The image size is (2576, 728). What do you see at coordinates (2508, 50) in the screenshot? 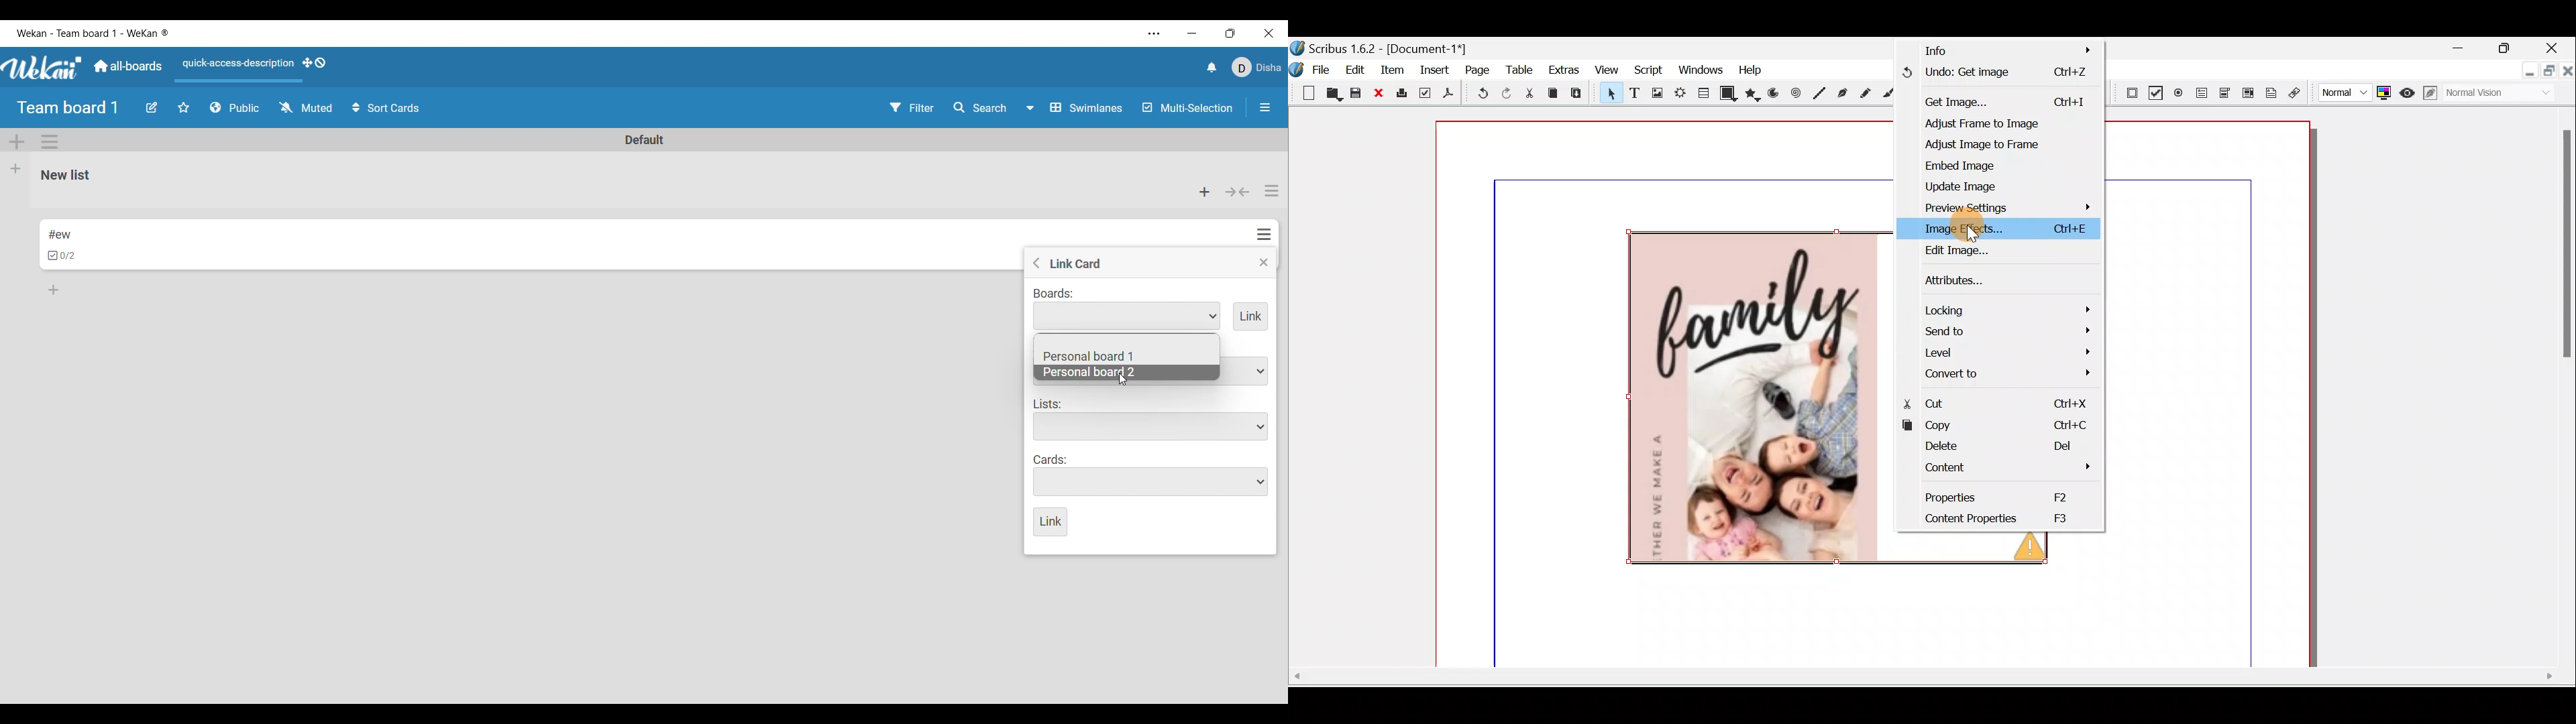
I see `maximise` at bounding box center [2508, 50].